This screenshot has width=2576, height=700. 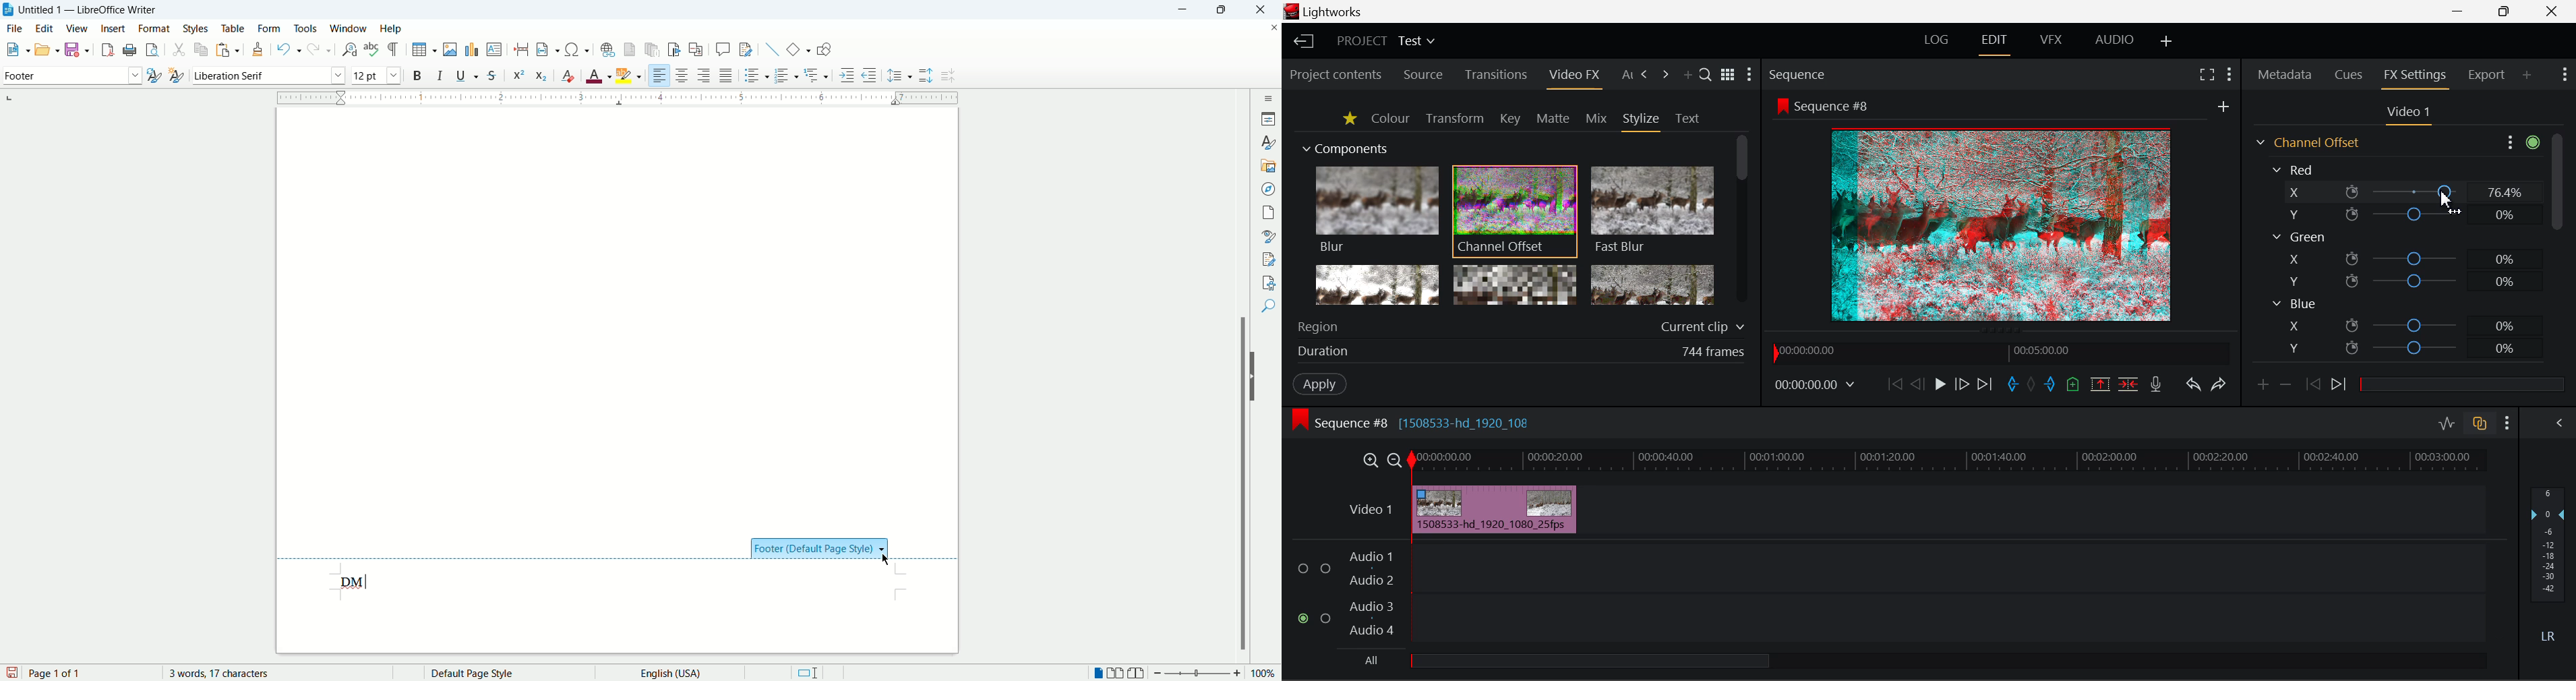 What do you see at coordinates (2507, 423) in the screenshot?
I see `Show Settings` at bounding box center [2507, 423].